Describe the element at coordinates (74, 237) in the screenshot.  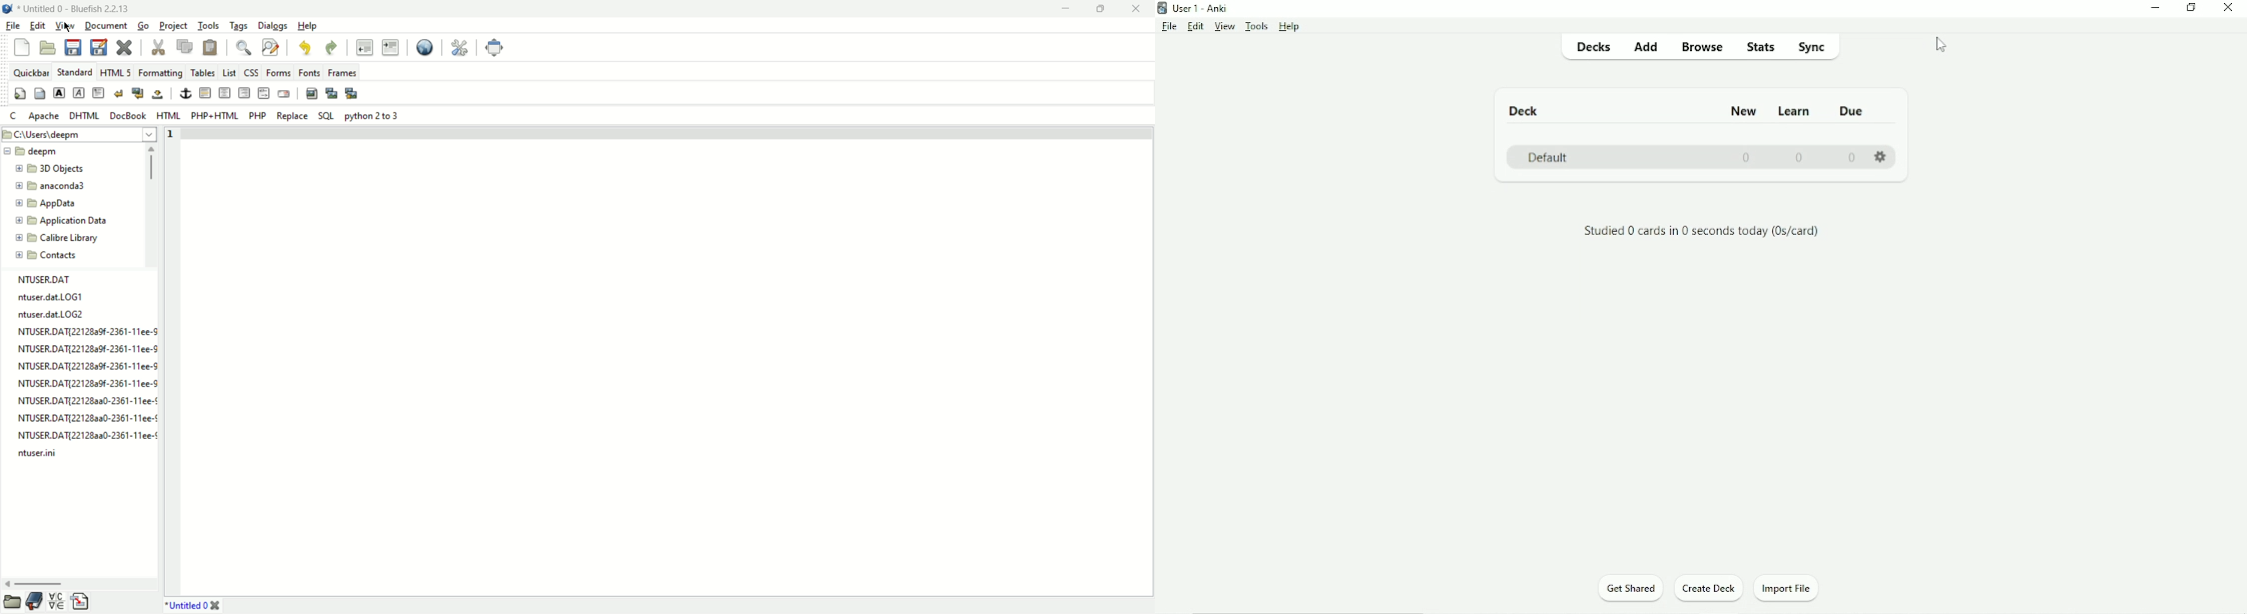
I see `new folder` at that location.